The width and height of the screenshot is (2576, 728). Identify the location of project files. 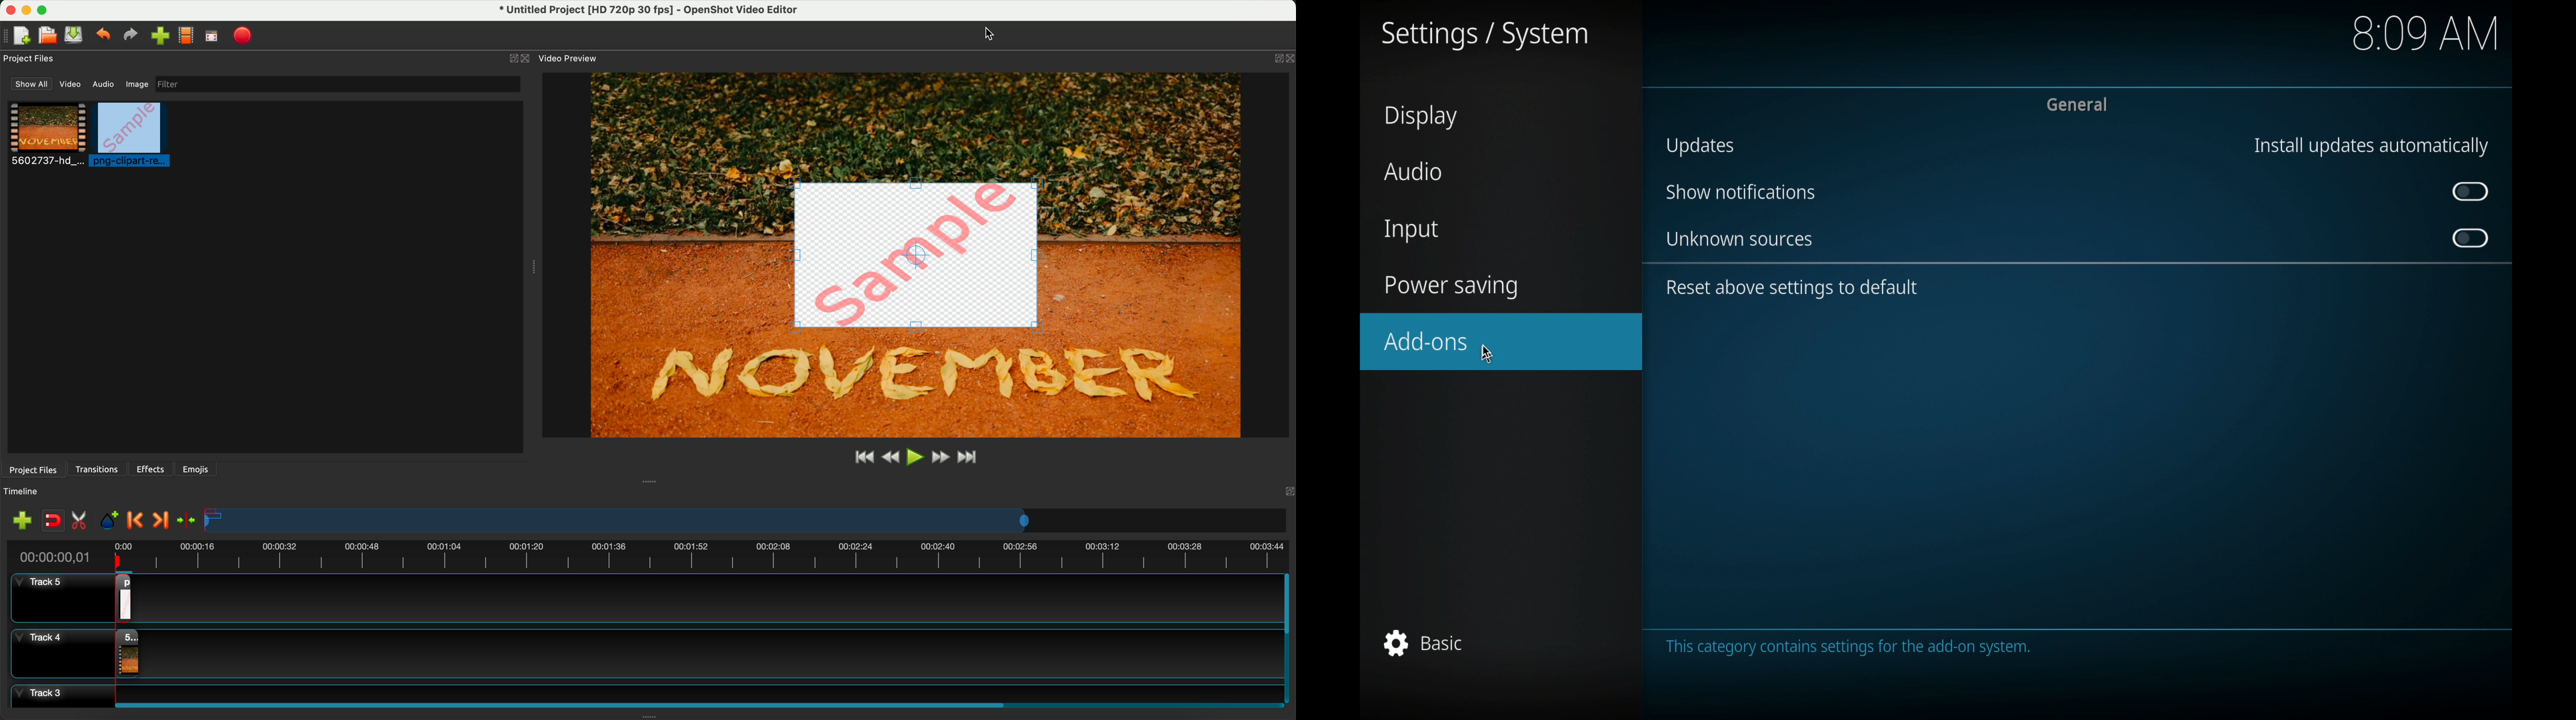
(30, 58).